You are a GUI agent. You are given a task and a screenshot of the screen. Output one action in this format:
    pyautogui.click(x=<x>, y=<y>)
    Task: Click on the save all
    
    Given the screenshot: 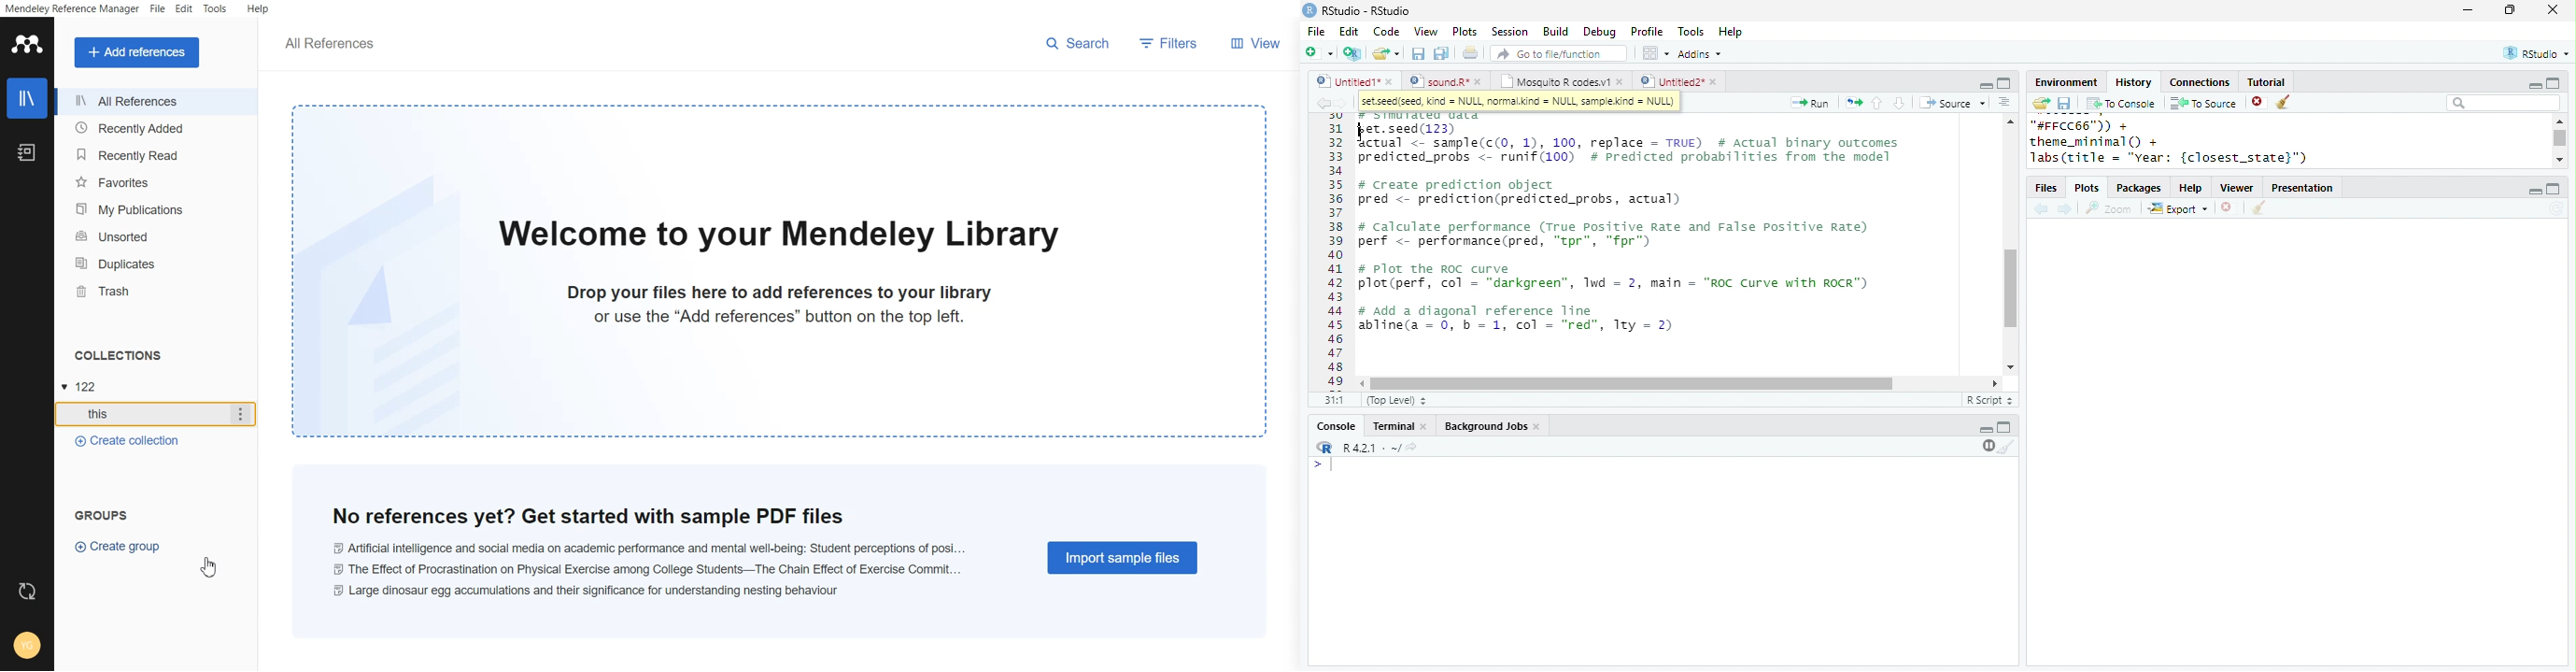 What is the action you would take?
    pyautogui.click(x=1441, y=53)
    